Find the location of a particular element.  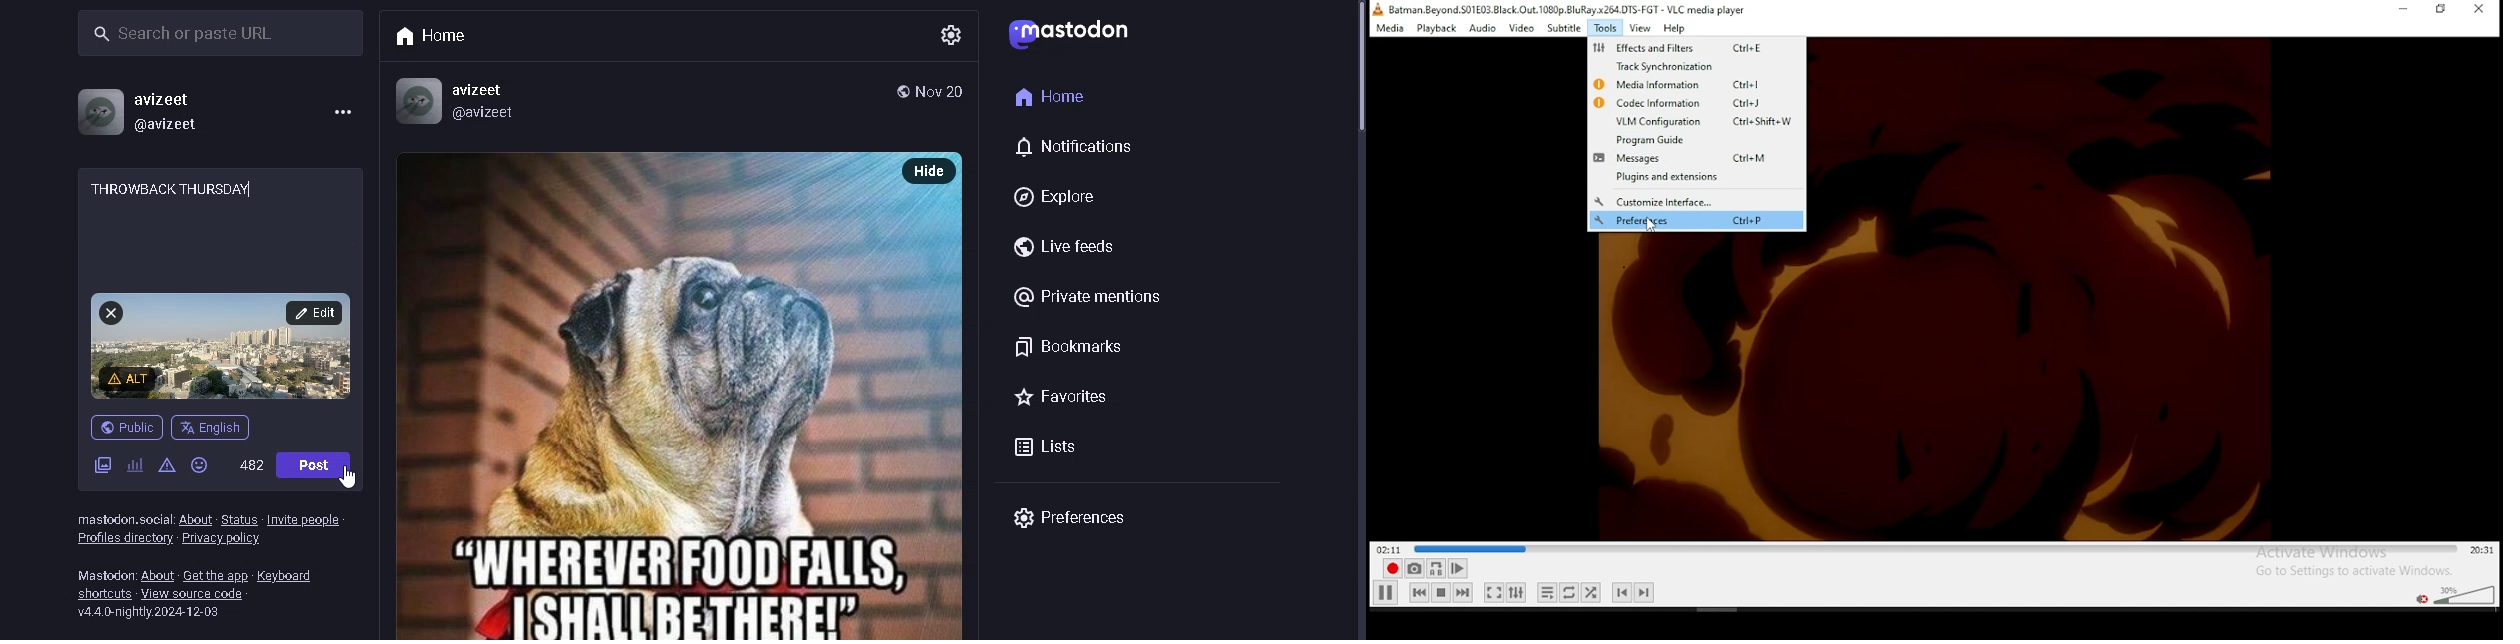

@avizeet is located at coordinates (497, 113).